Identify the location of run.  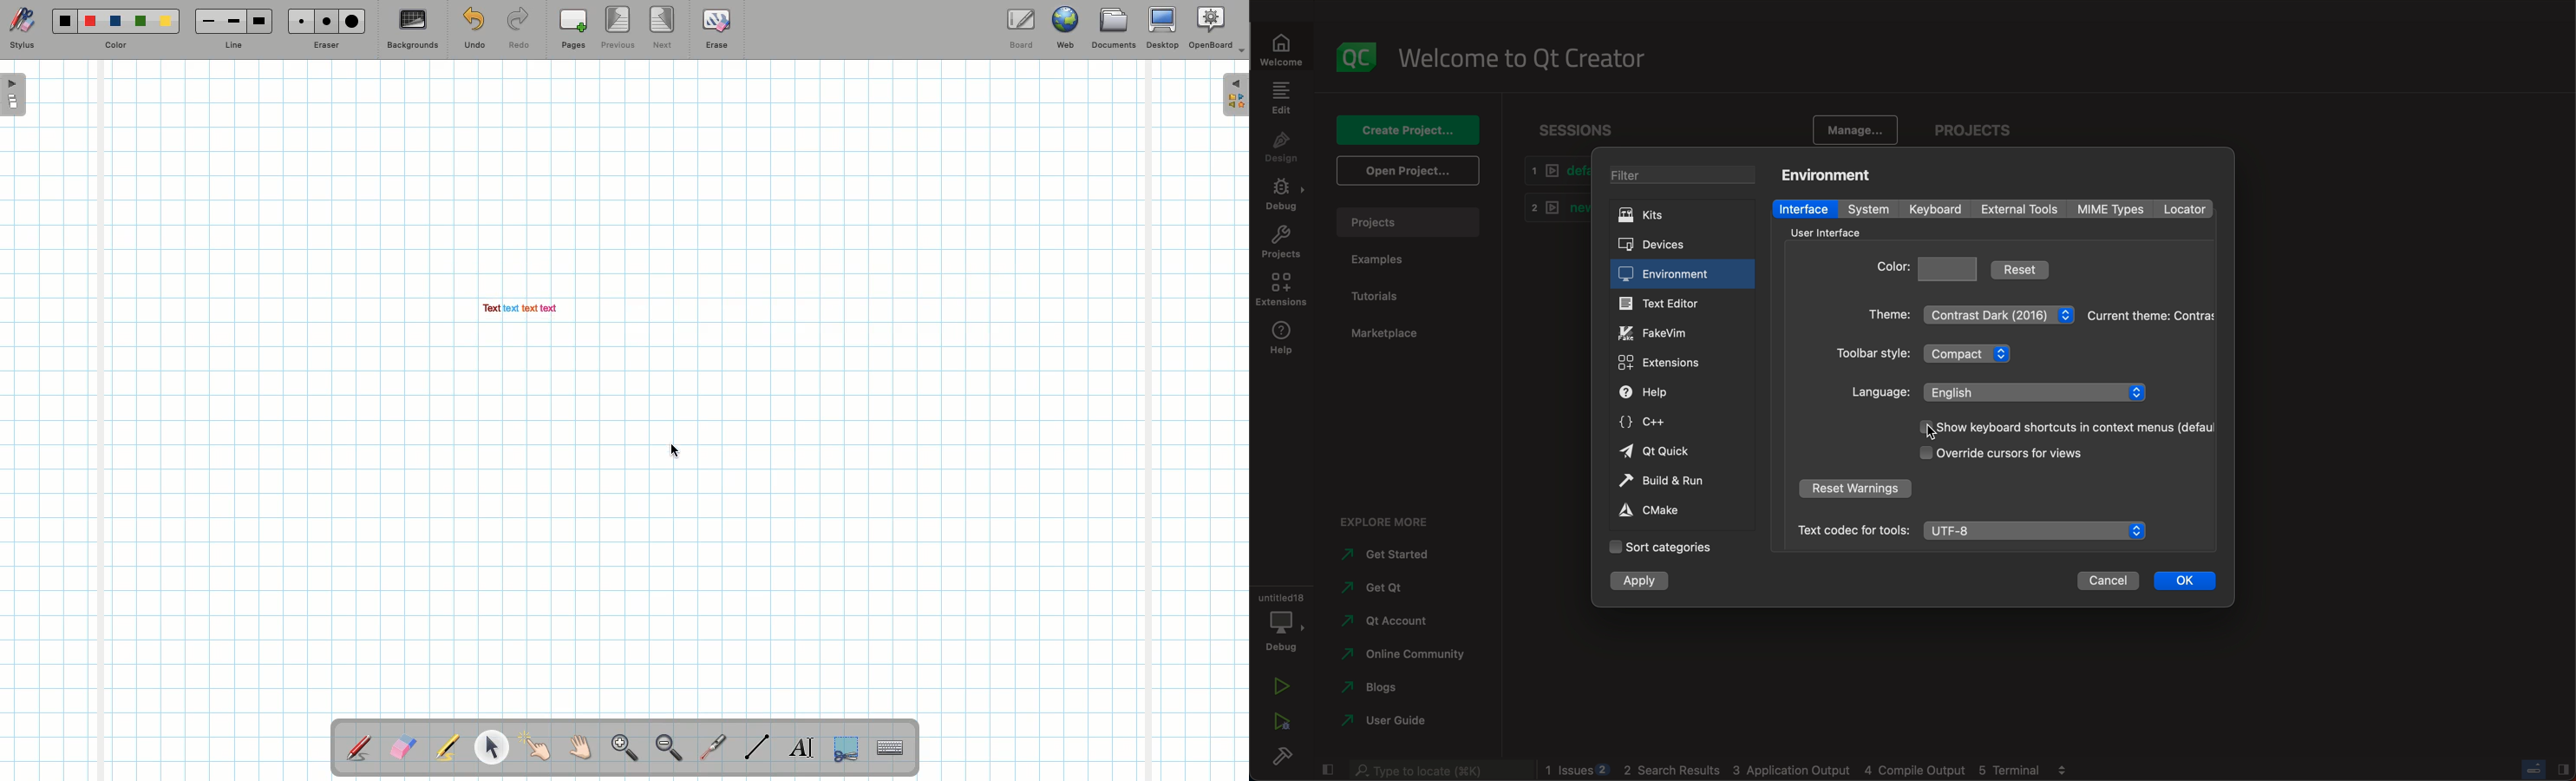
(1279, 688).